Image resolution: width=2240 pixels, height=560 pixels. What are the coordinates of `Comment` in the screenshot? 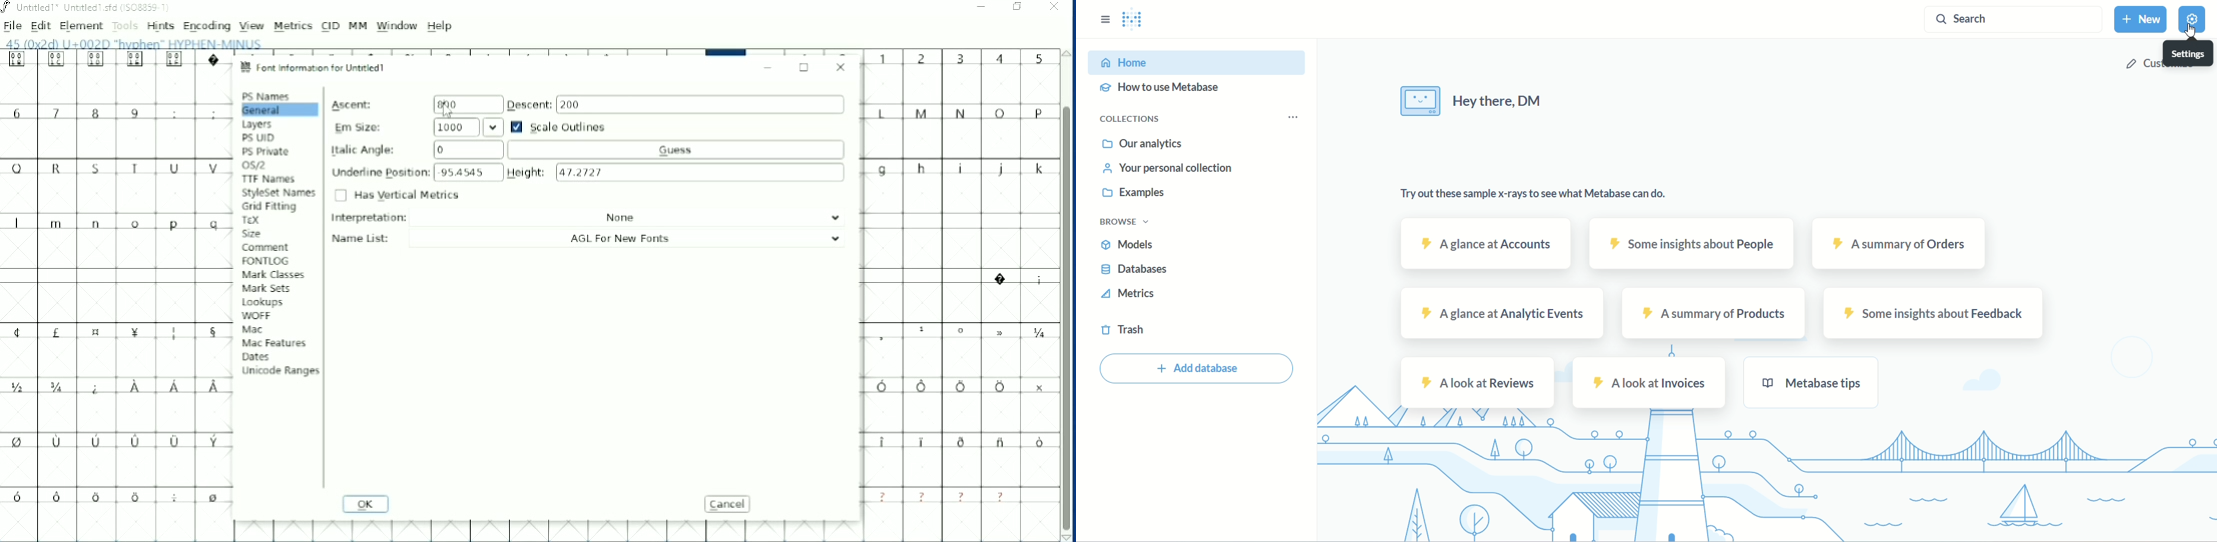 It's located at (265, 247).